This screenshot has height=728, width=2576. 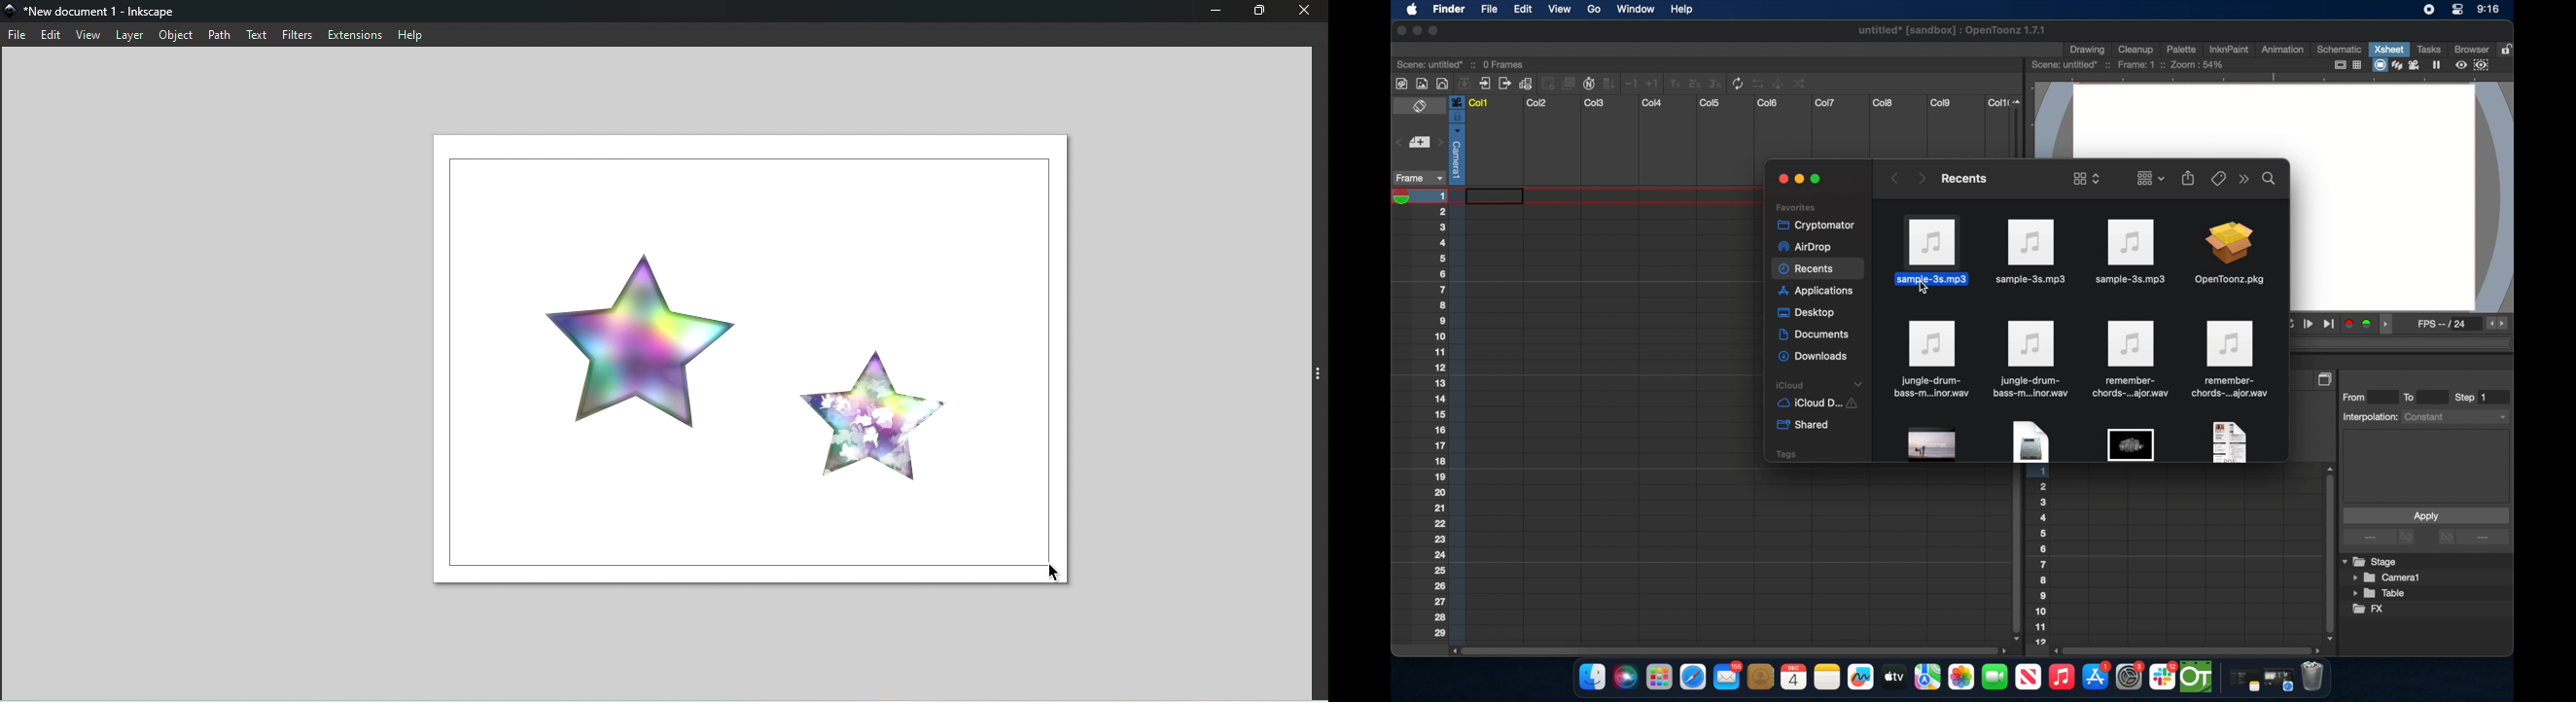 What do you see at coordinates (2136, 48) in the screenshot?
I see `cleanup` at bounding box center [2136, 48].